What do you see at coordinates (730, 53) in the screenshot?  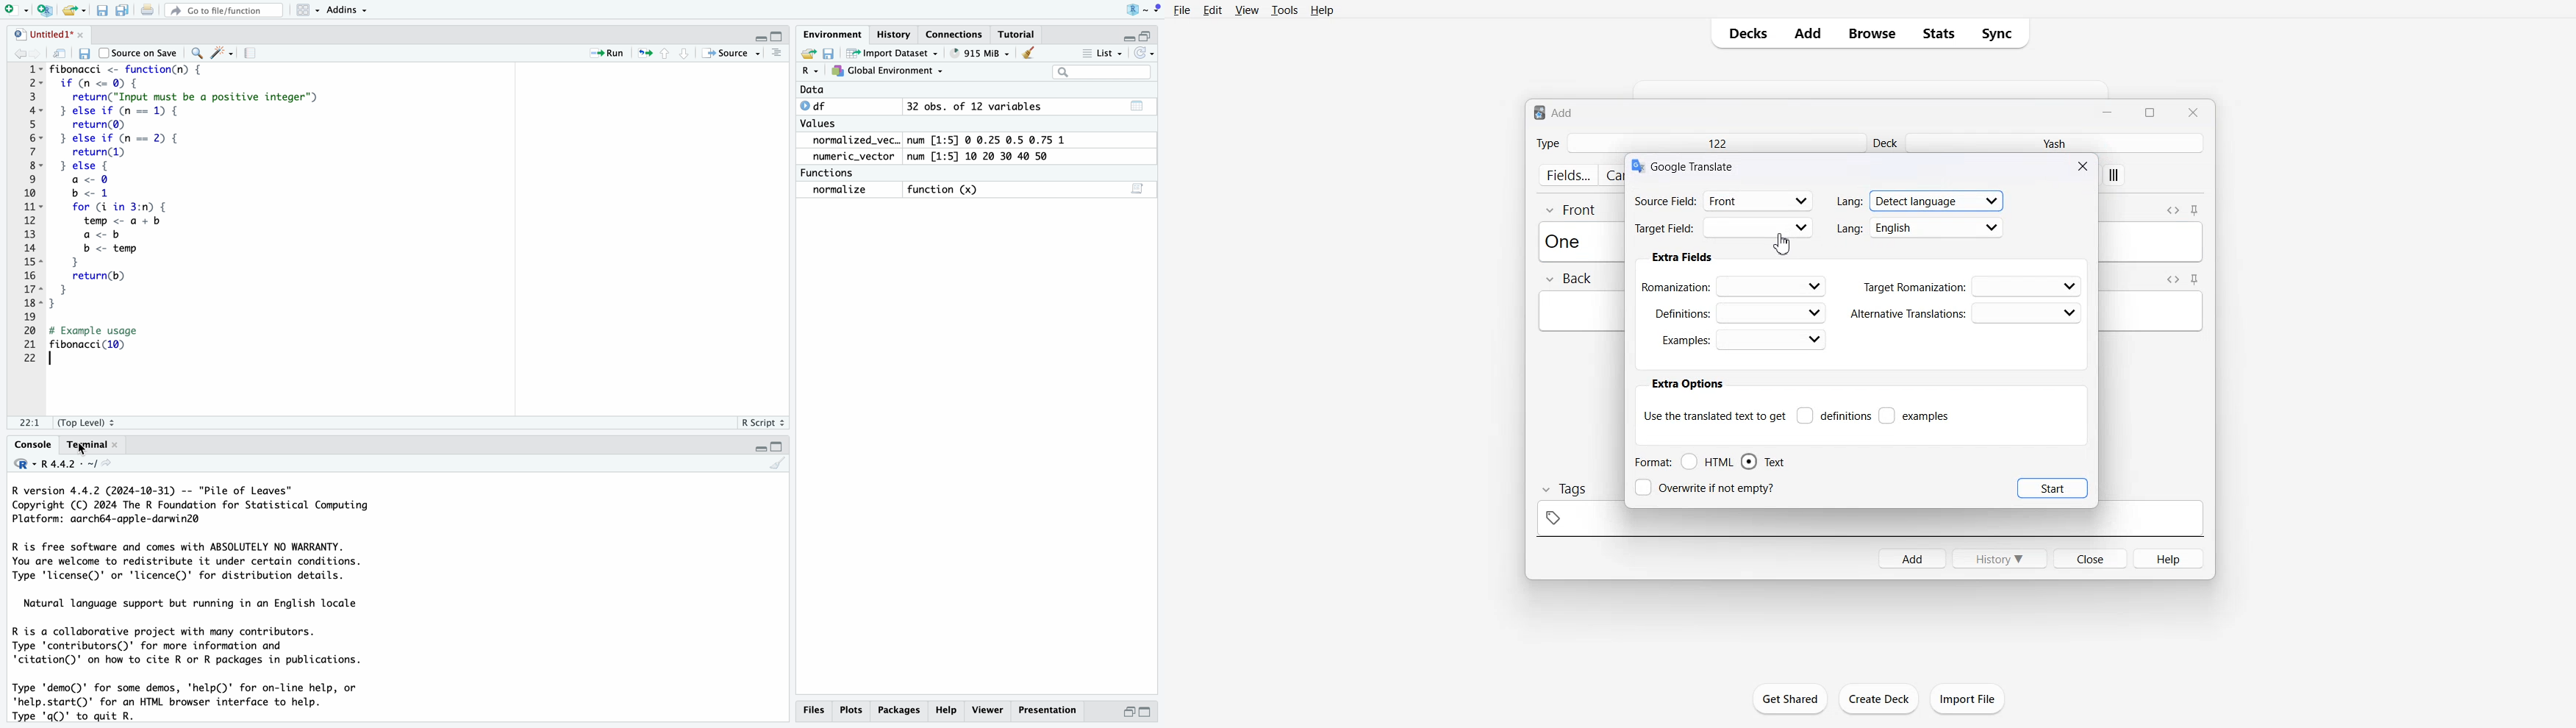 I see `source` at bounding box center [730, 53].